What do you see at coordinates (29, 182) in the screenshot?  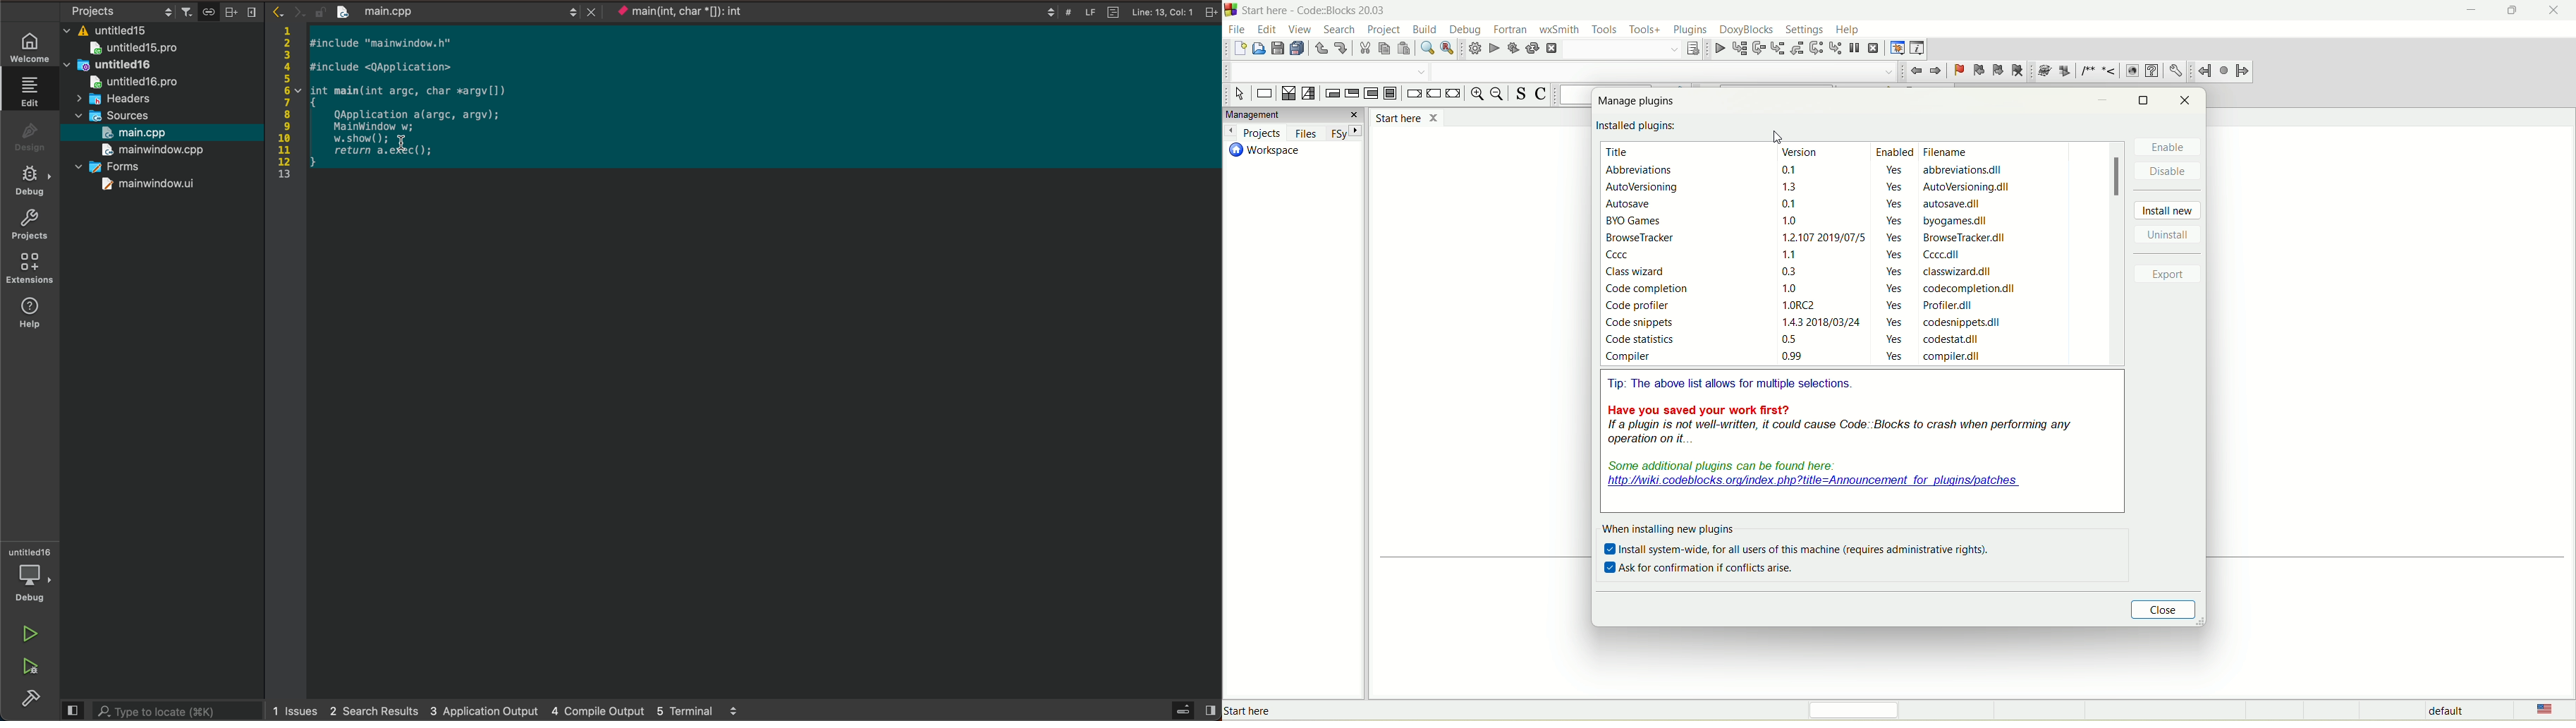 I see `debug` at bounding box center [29, 182].